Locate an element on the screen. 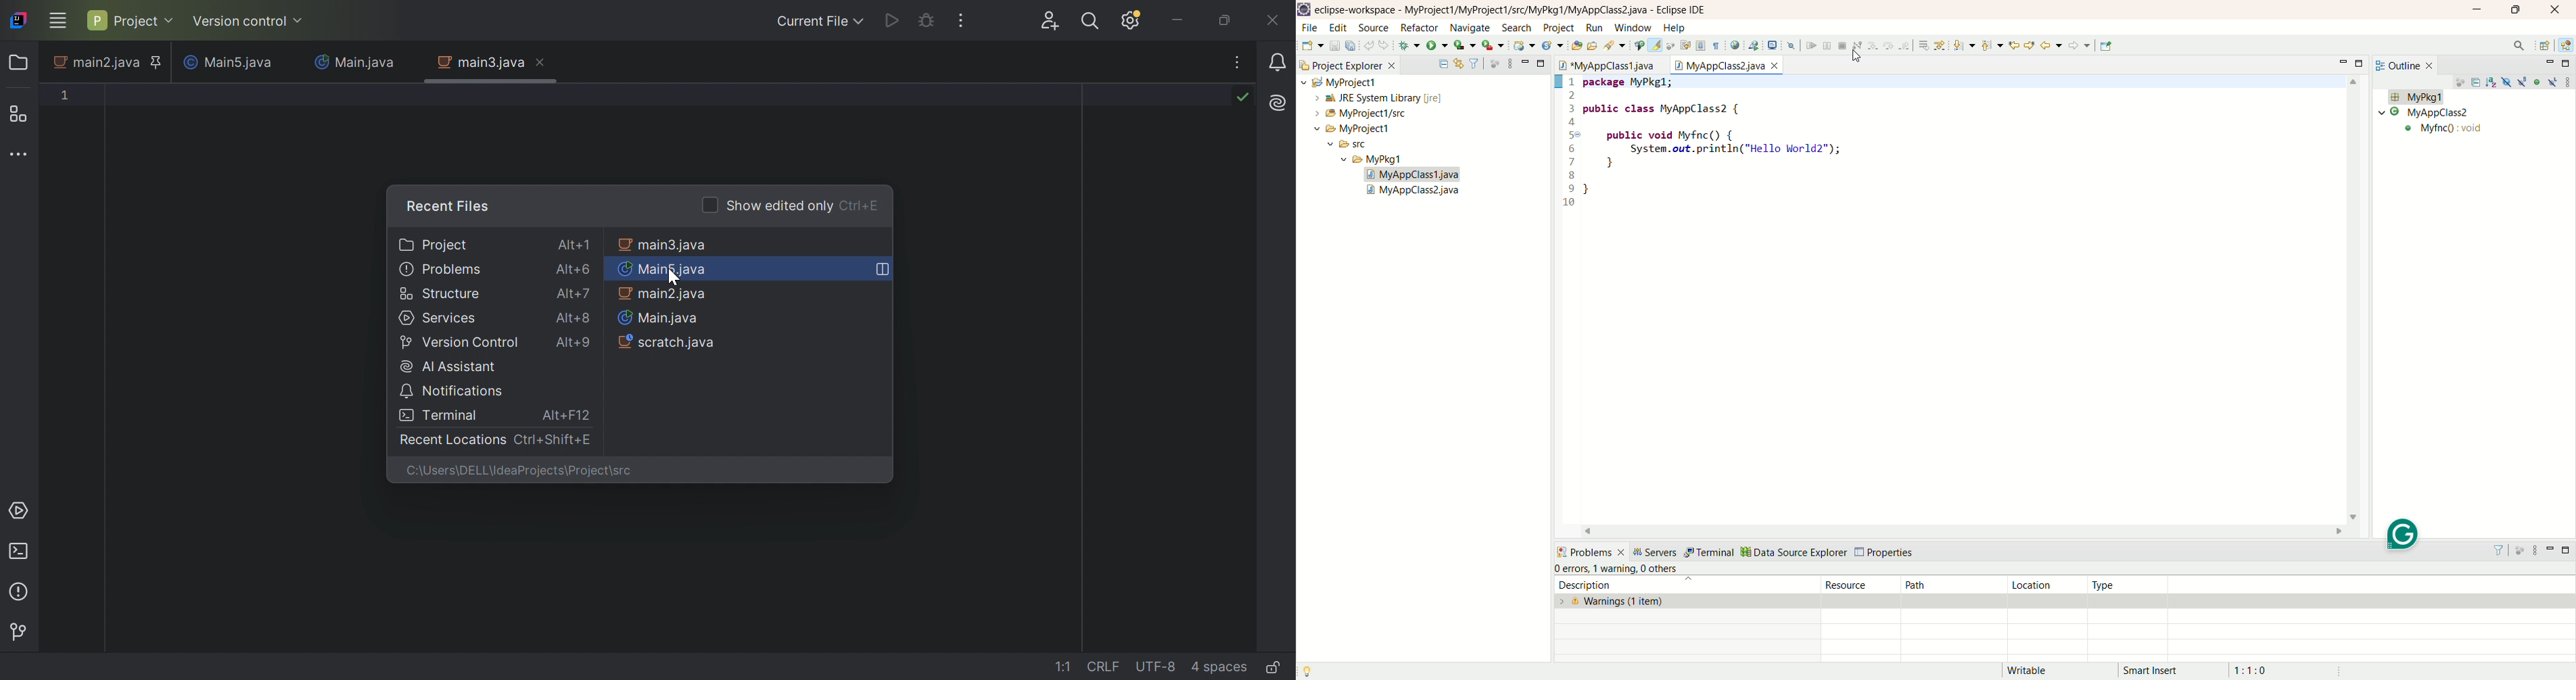 The image size is (2576, 700). navigate is located at coordinates (1470, 26).